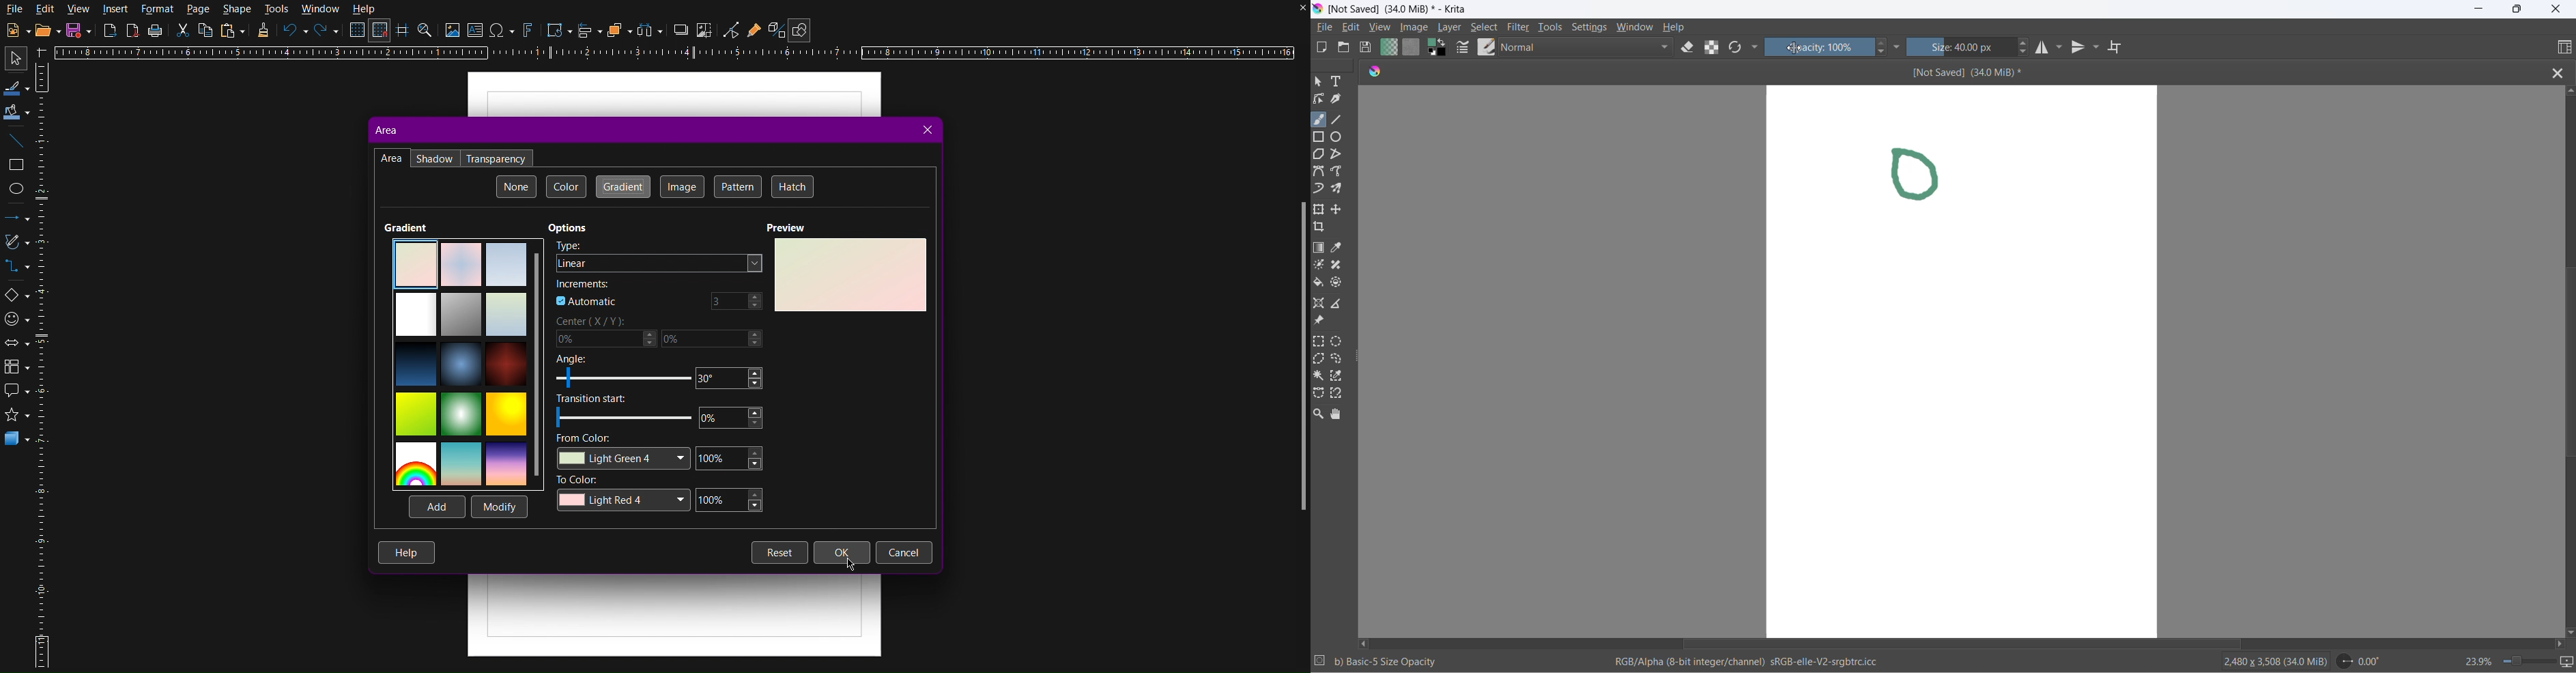 This screenshot has width=2576, height=700. Describe the element at coordinates (1319, 343) in the screenshot. I see `rectangular selection tool` at that location.